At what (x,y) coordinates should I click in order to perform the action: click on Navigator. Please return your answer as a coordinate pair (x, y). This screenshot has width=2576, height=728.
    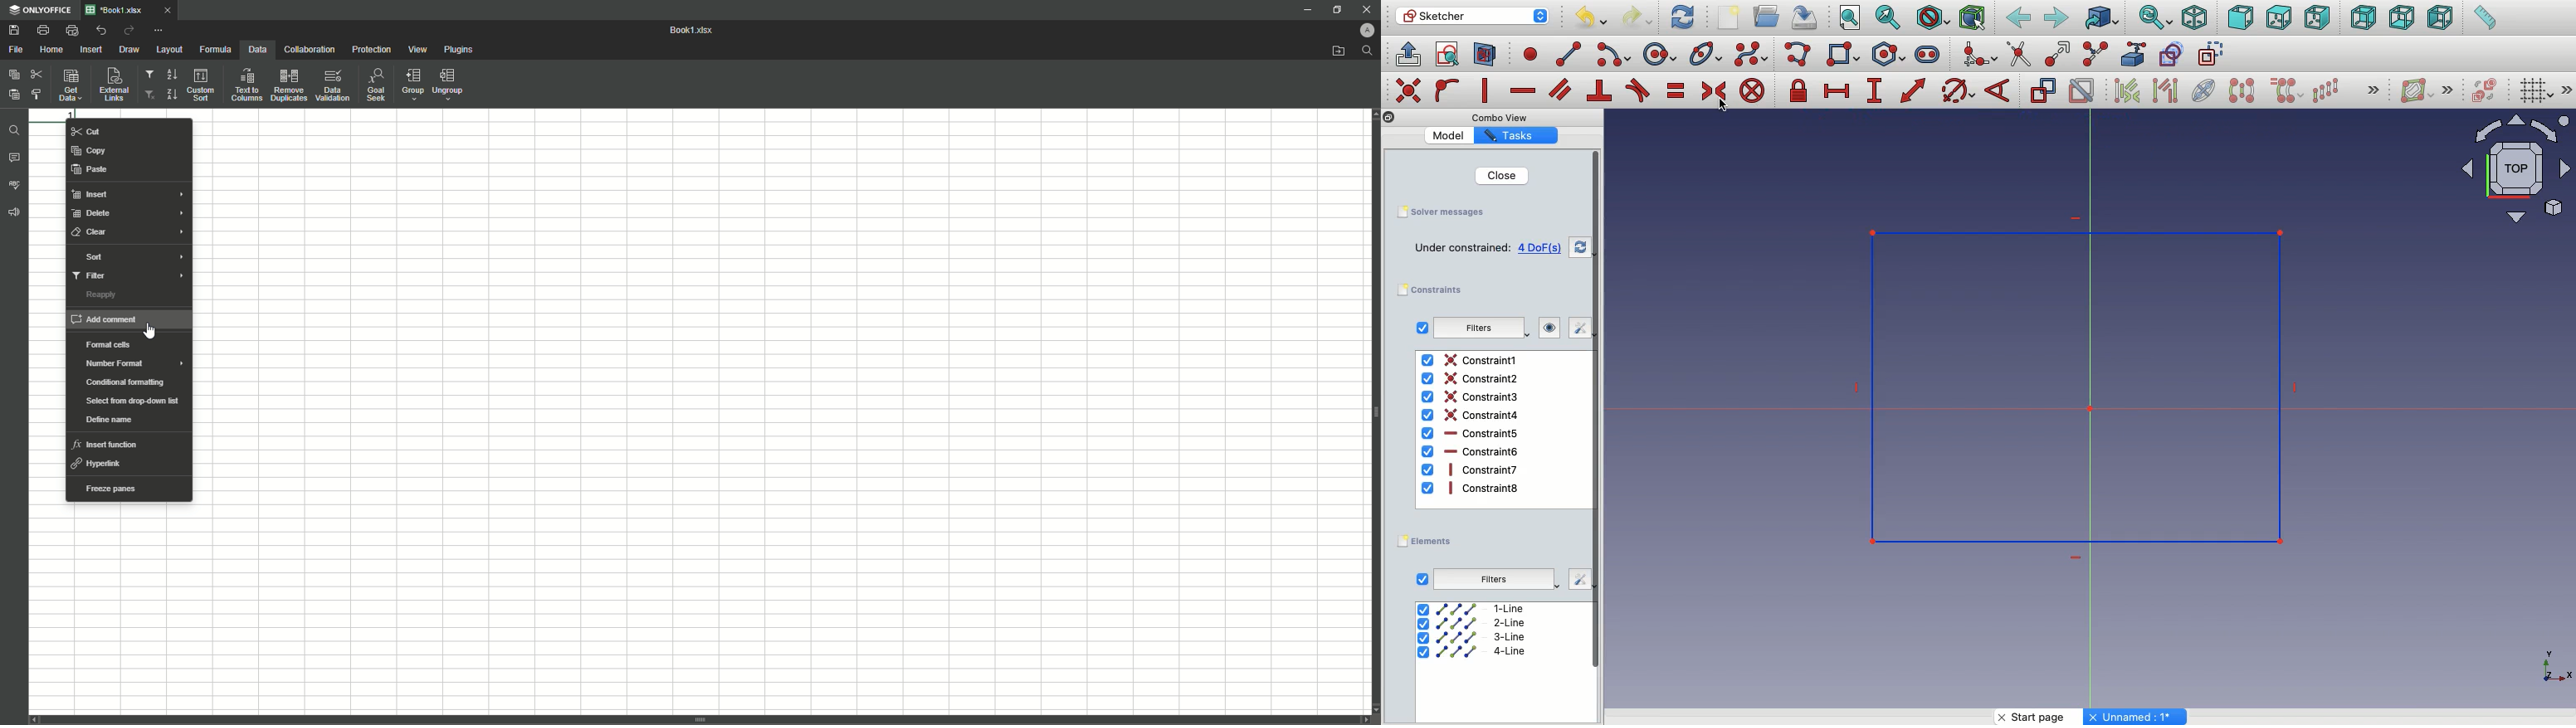
    Looking at the image, I should click on (2516, 169).